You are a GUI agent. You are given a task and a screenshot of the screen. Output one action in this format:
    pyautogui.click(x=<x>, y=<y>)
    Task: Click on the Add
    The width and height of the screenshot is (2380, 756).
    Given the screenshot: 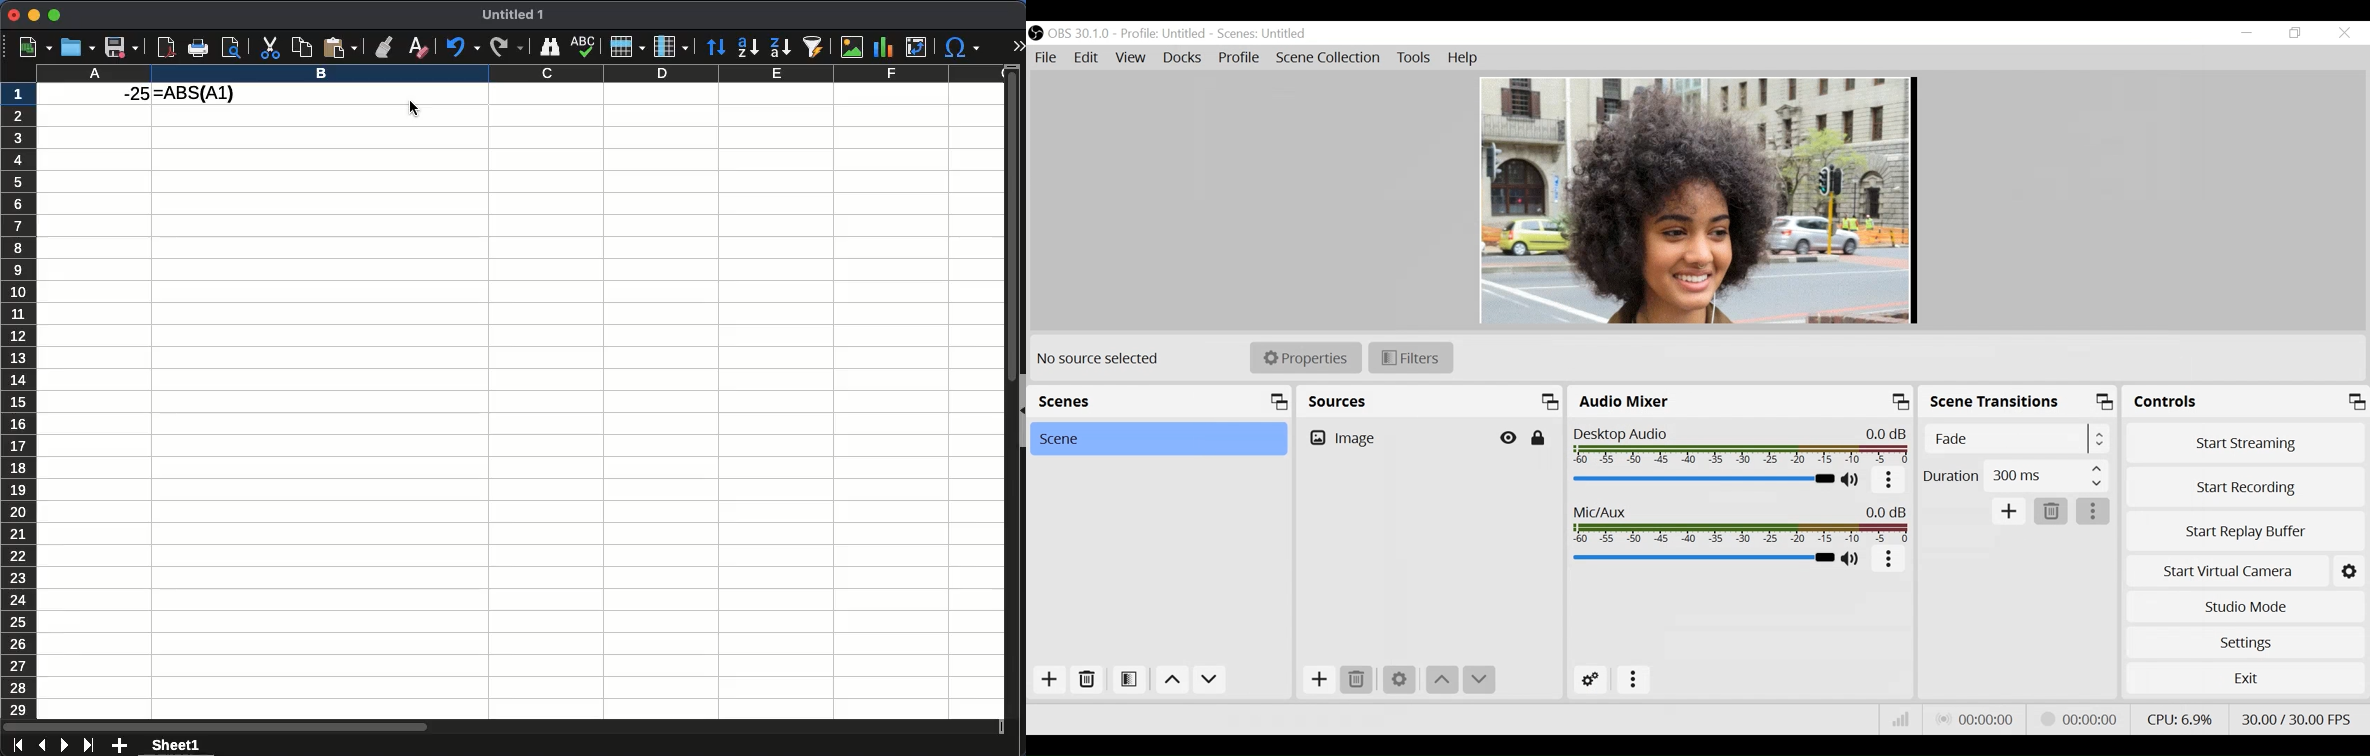 What is the action you would take?
    pyautogui.click(x=1319, y=680)
    